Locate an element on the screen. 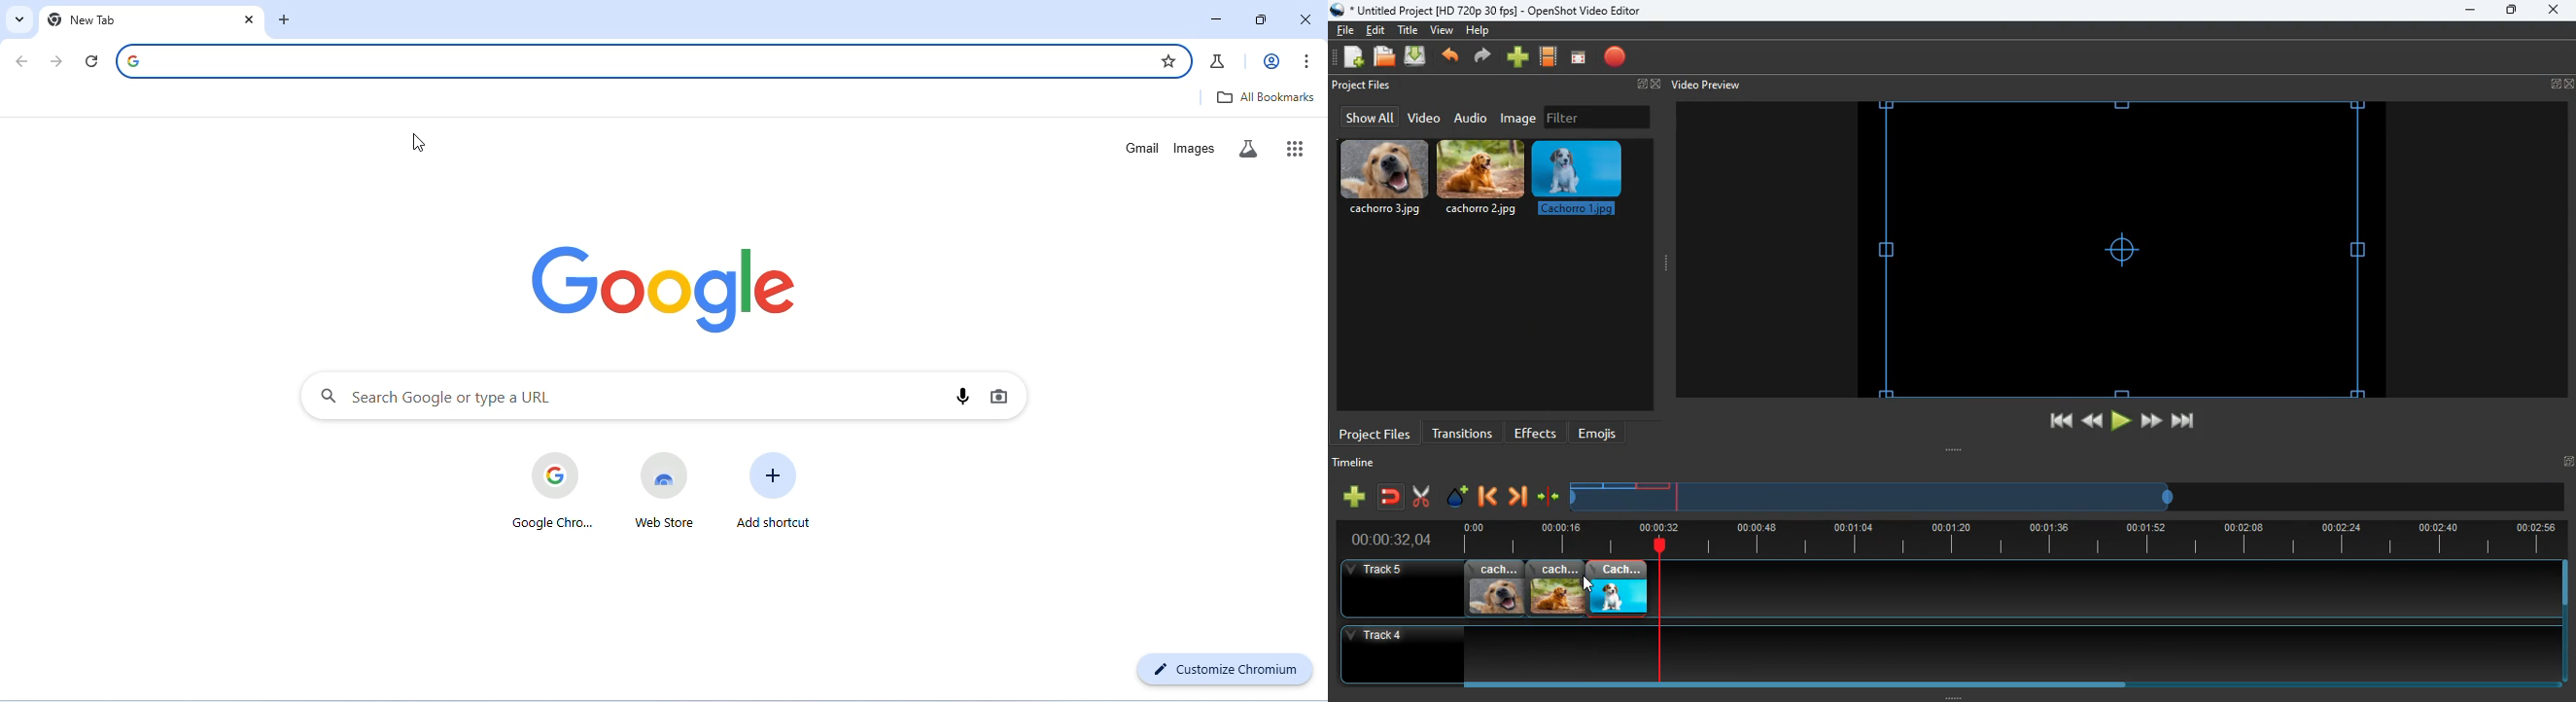 The width and height of the screenshot is (2576, 728). minimize is located at coordinates (1217, 19).